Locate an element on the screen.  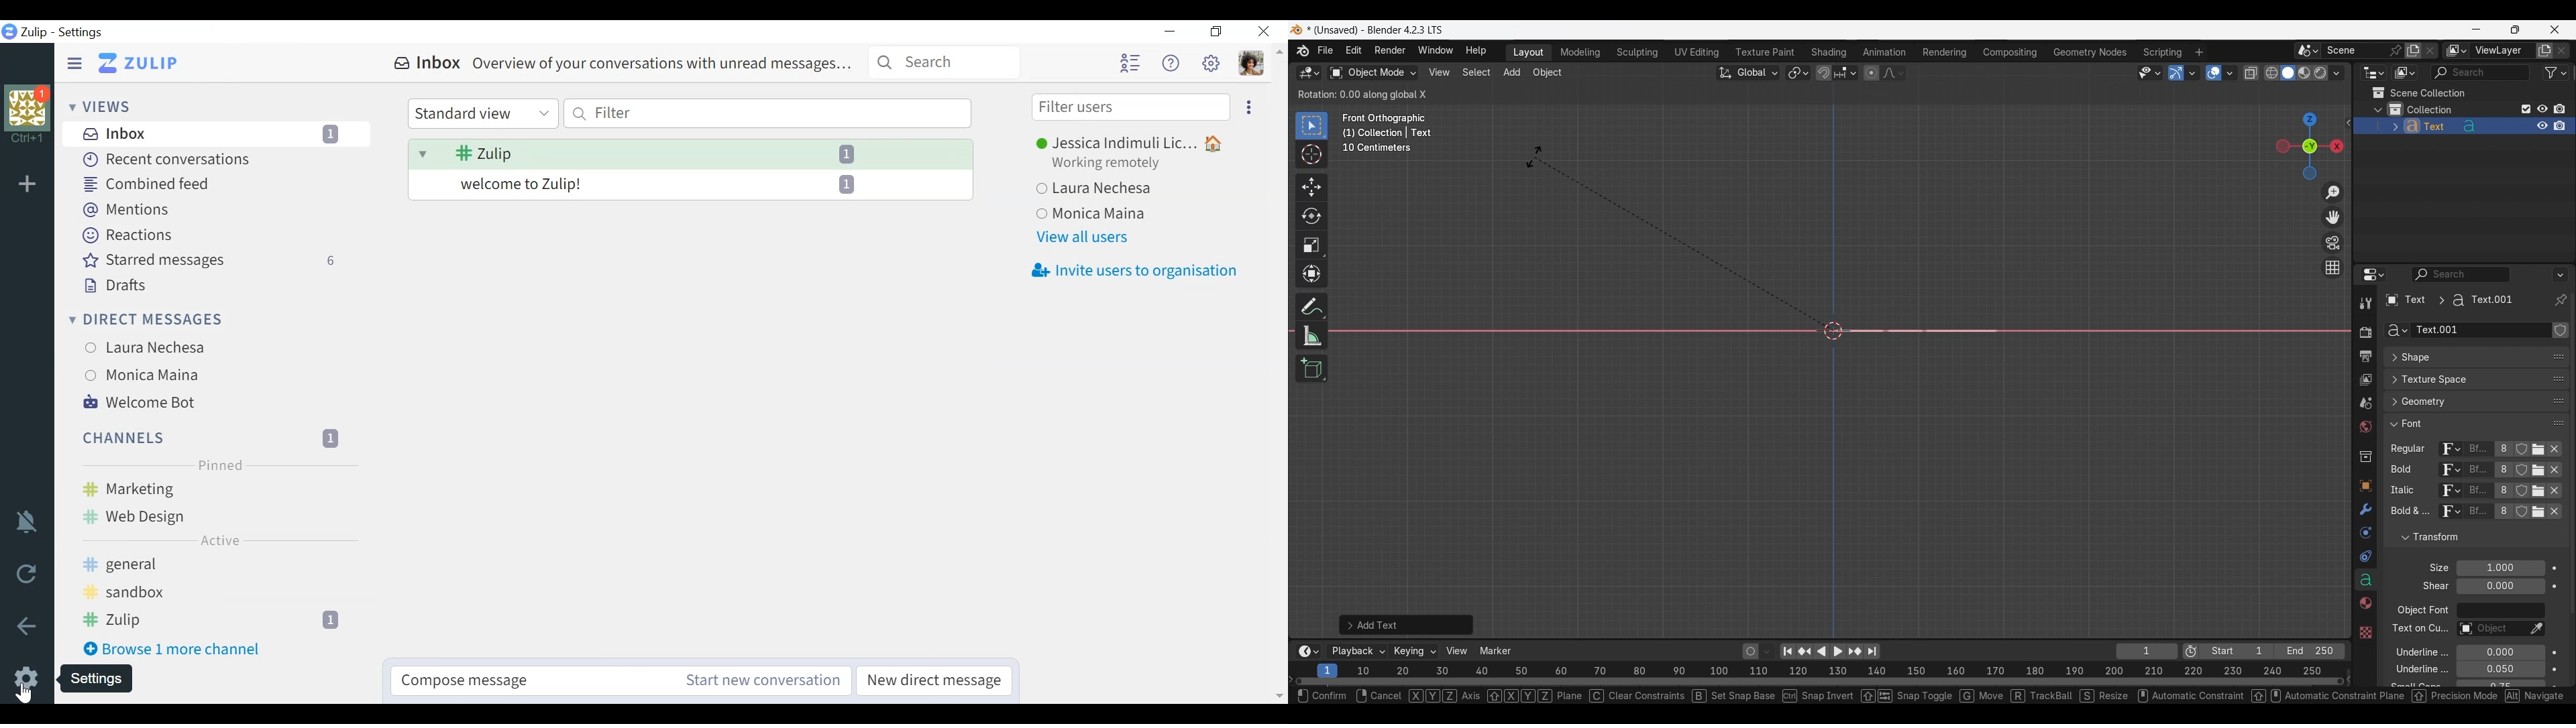
Scripting workspace is located at coordinates (2161, 52).